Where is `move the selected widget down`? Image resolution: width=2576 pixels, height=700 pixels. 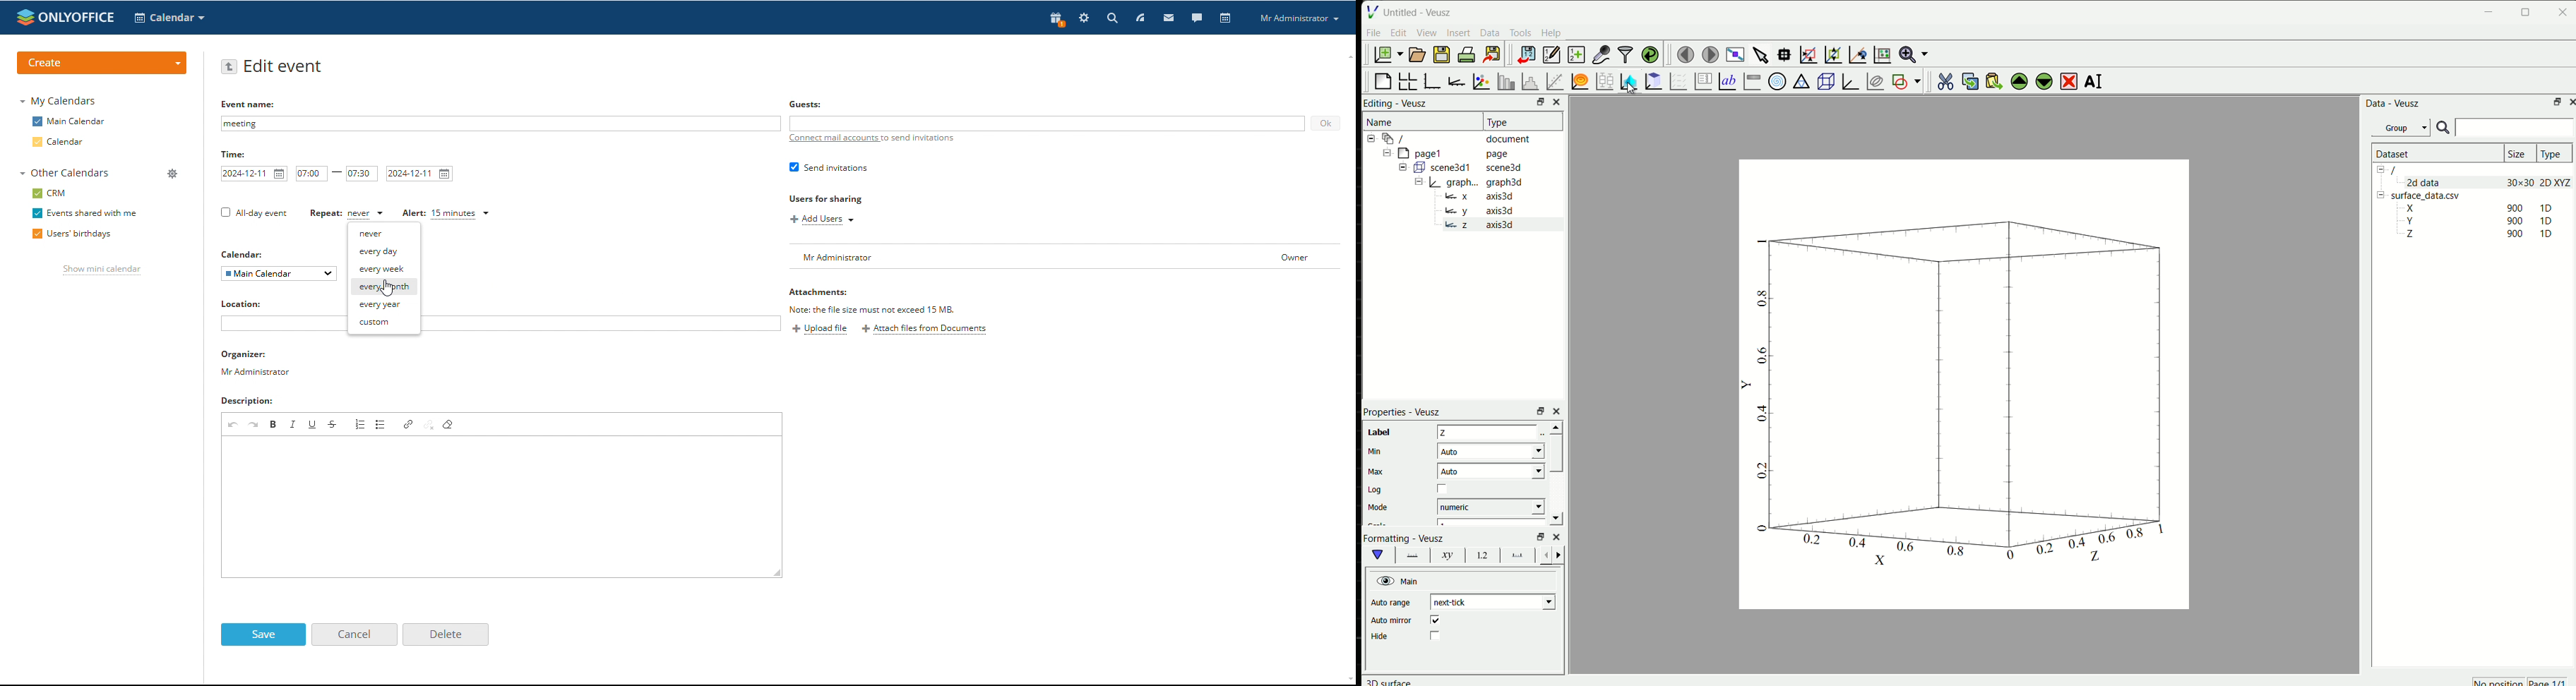 move the selected widget down is located at coordinates (2044, 81).